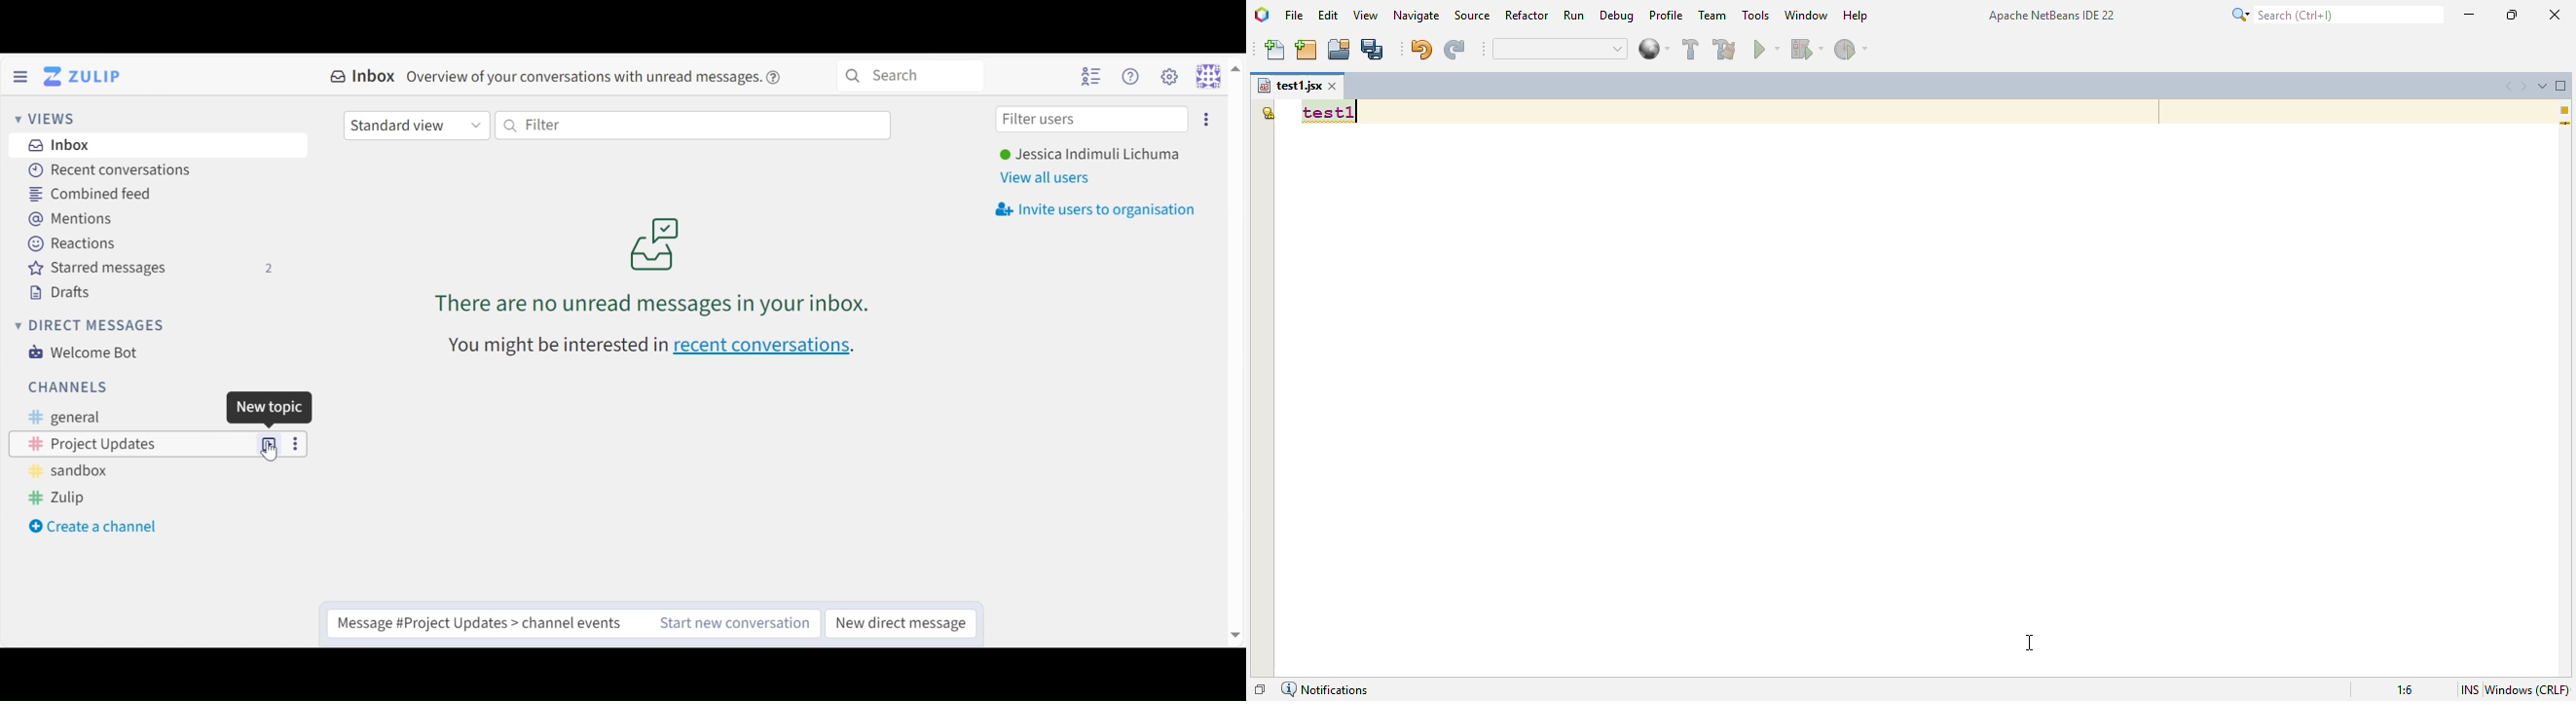 The image size is (2576, 728). Describe the element at coordinates (693, 125) in the screenshot. I see `Filter` at that location.